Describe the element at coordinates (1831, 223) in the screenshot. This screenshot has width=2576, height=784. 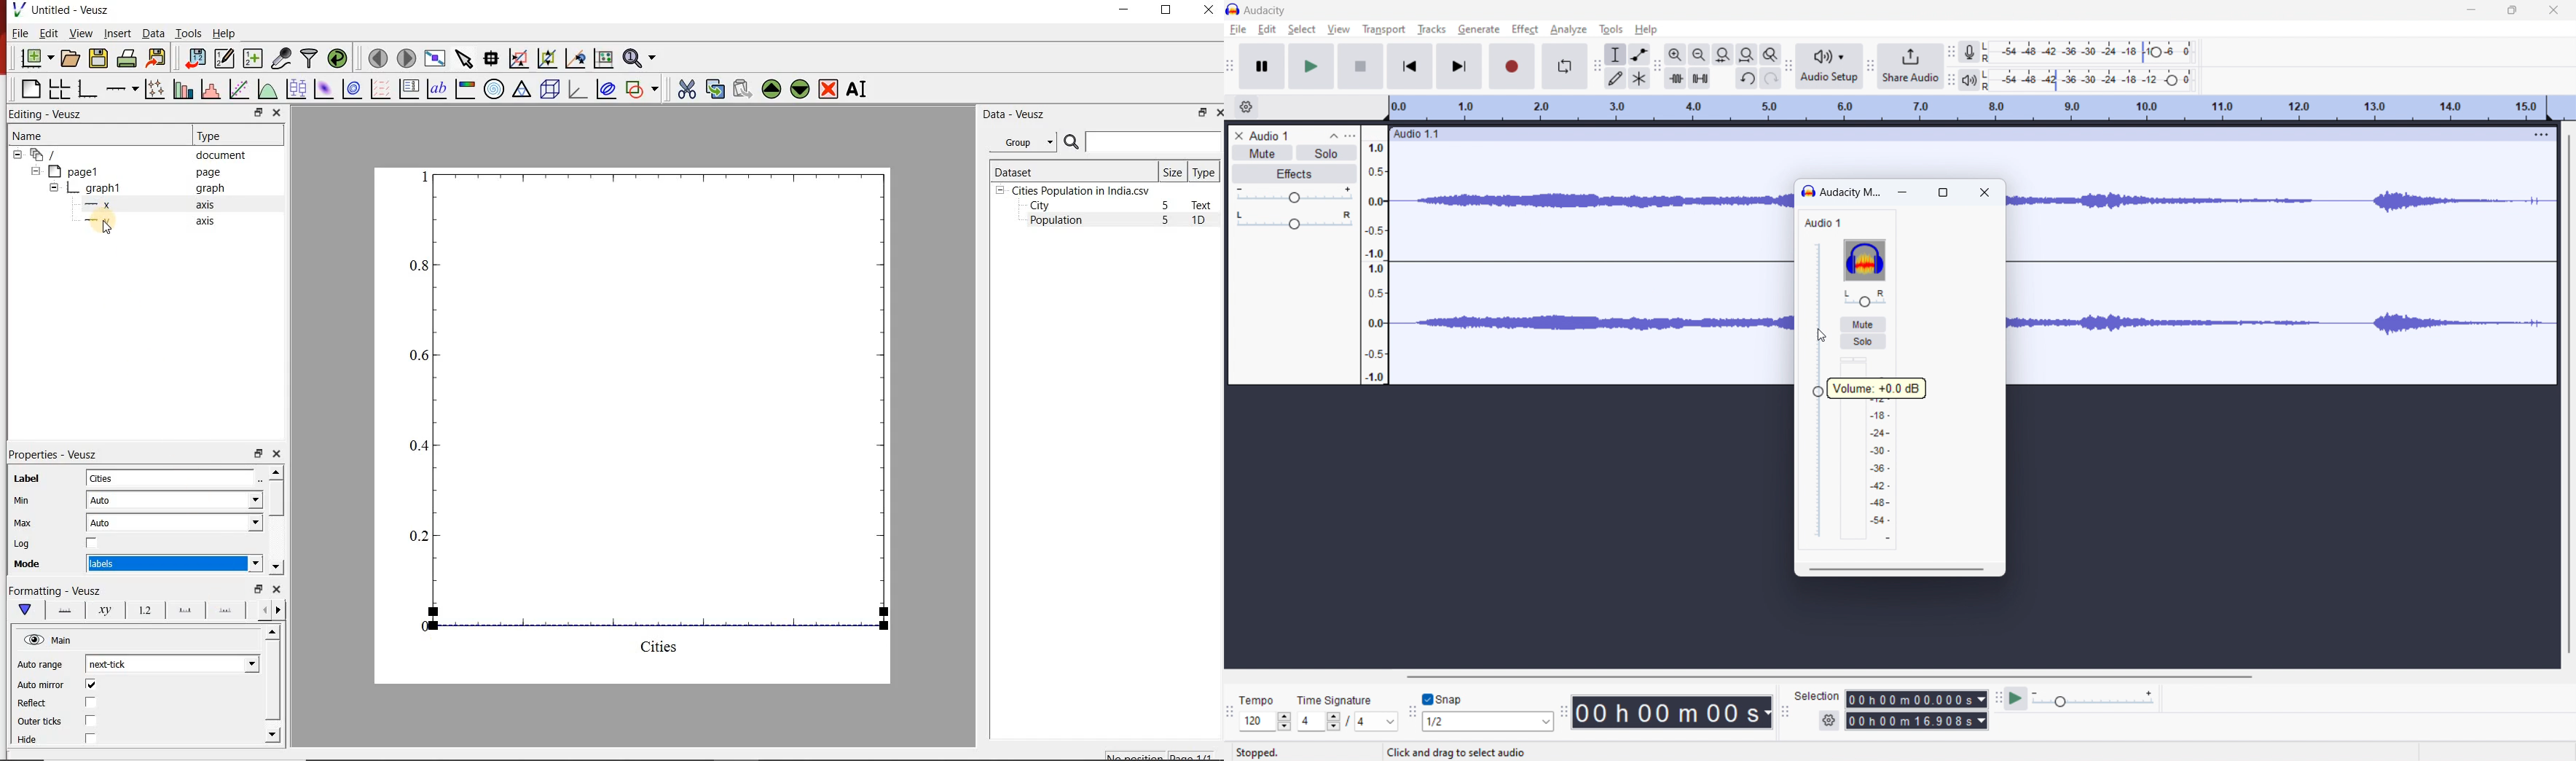
I see `Audio 1` at that location.